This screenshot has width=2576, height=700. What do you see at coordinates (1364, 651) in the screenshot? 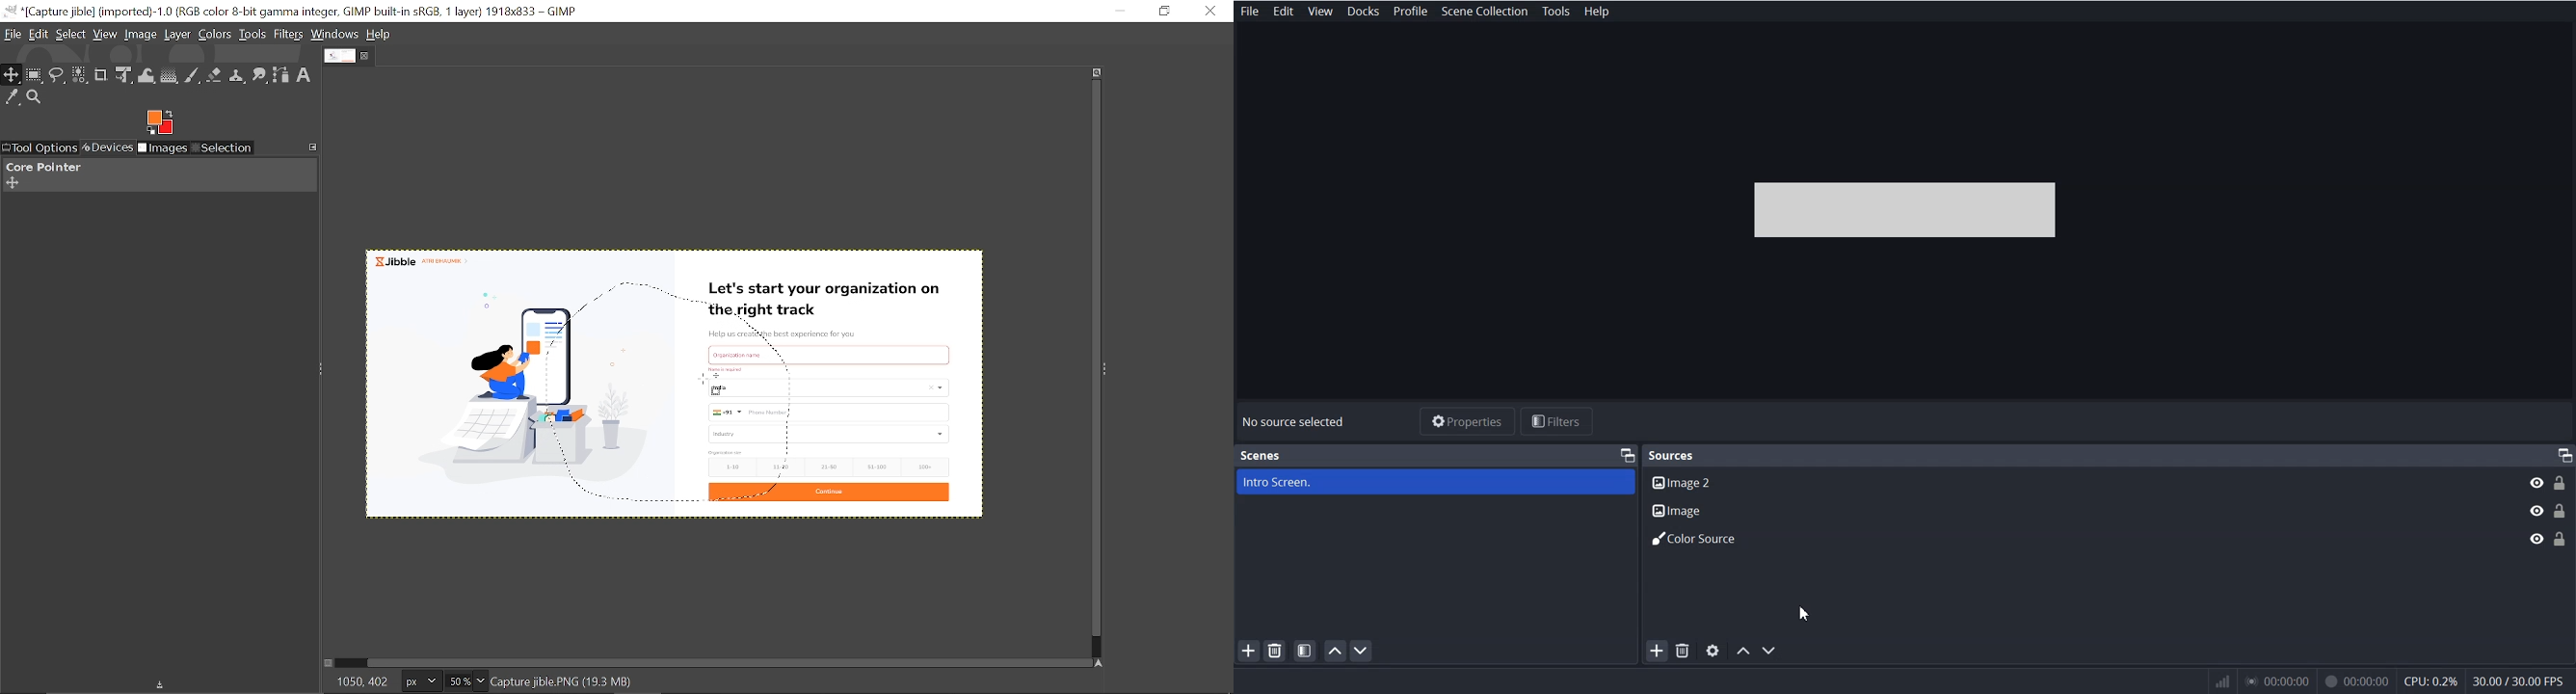
I see `Move Scene down` at bounding box center [1364, 651].